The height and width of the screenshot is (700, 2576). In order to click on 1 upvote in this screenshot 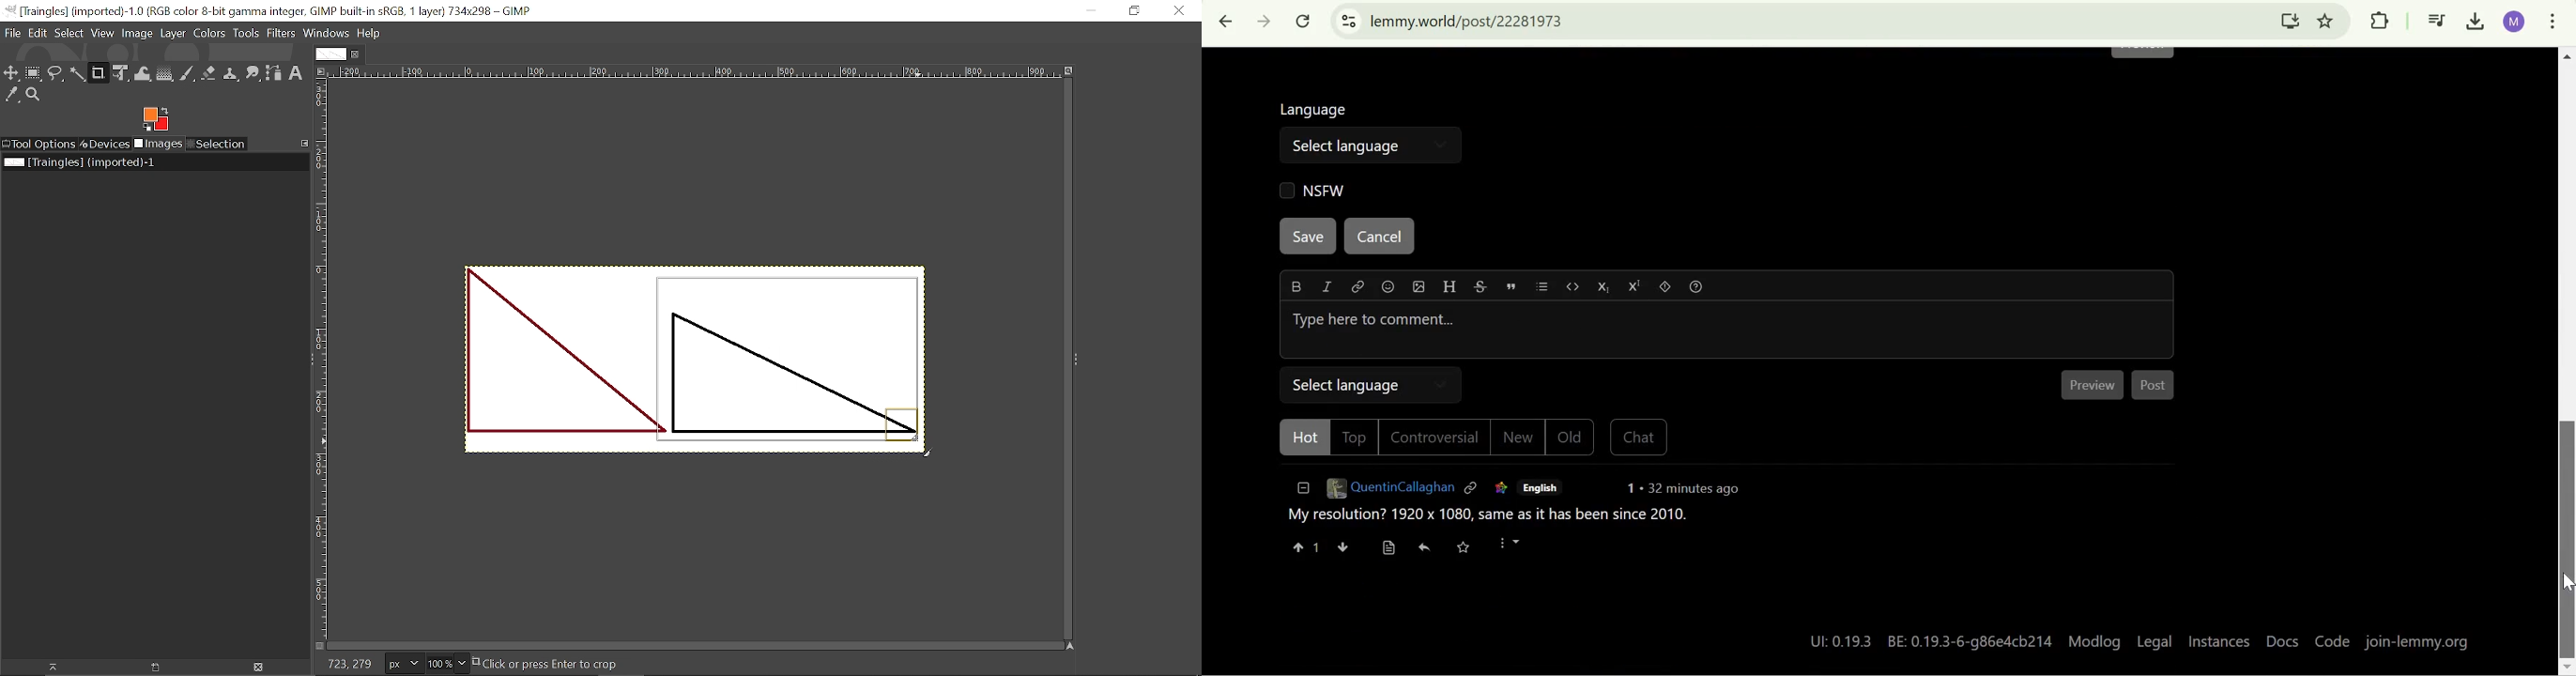, I will do `click(1305, 549)`.